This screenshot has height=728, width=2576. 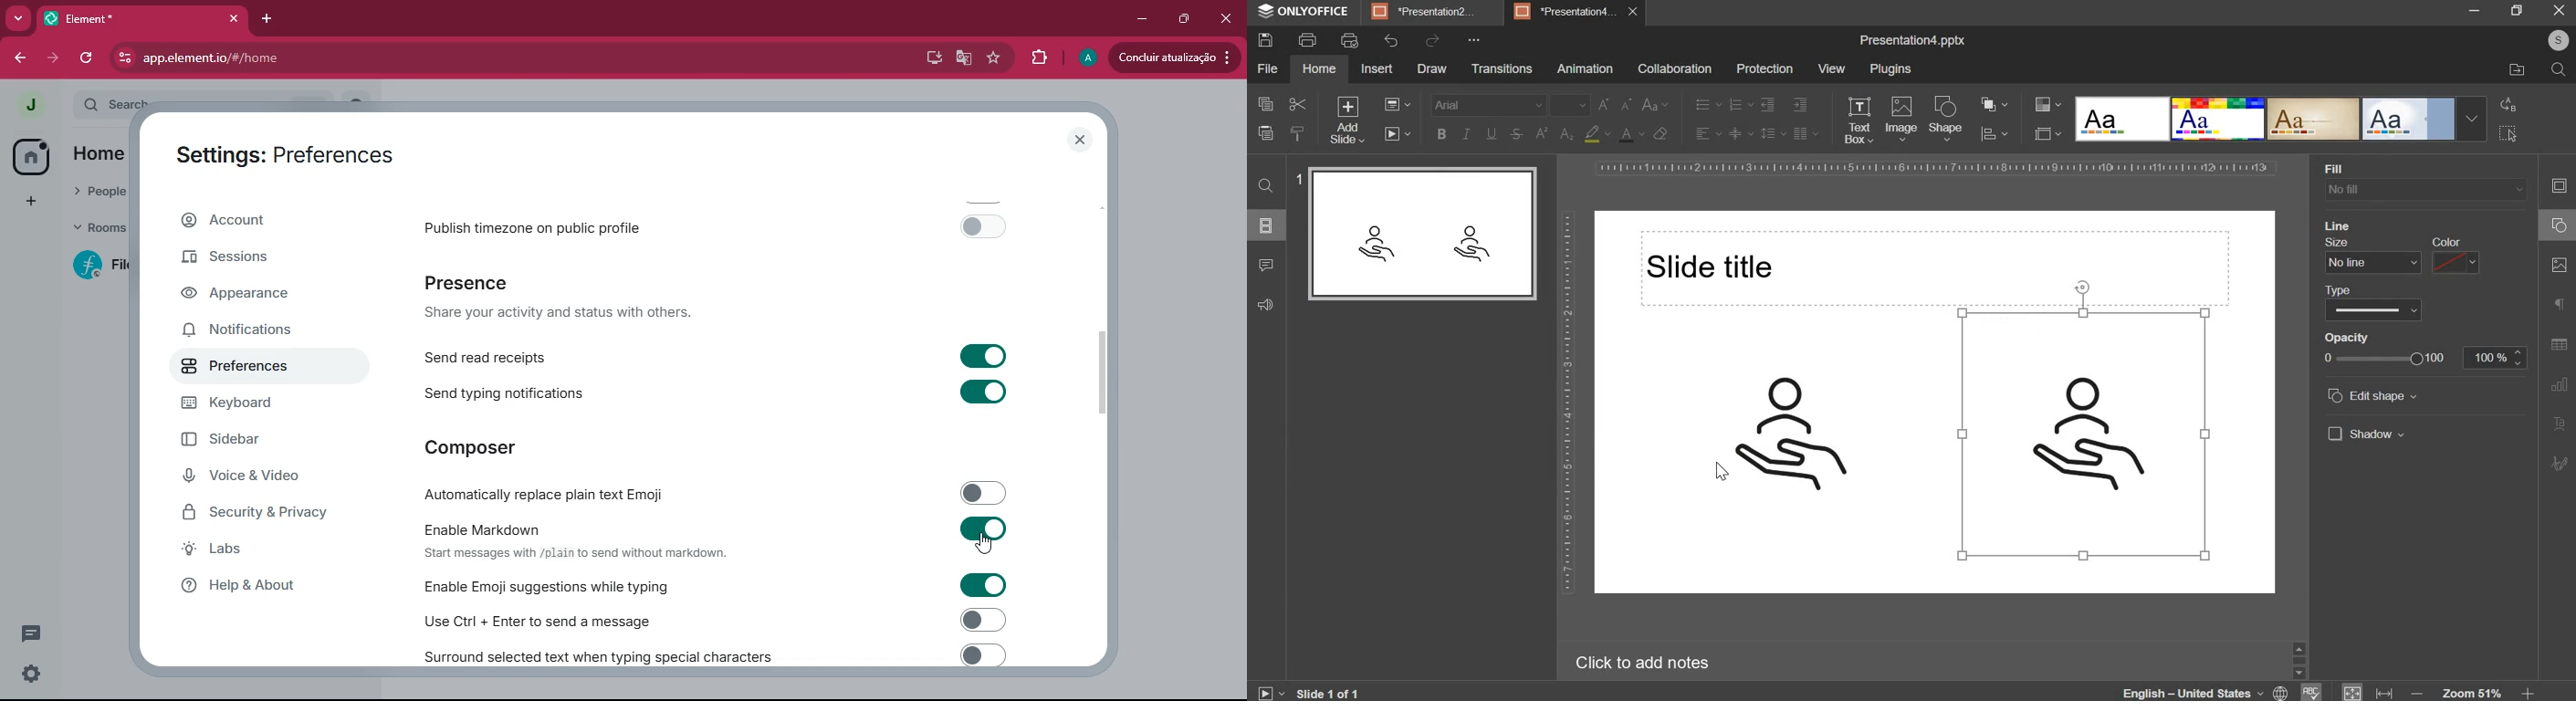 What do you see at coordinates (2472, 119) in the screenshot?
I see `Drop-down ` at bounding box center [2472, 119].